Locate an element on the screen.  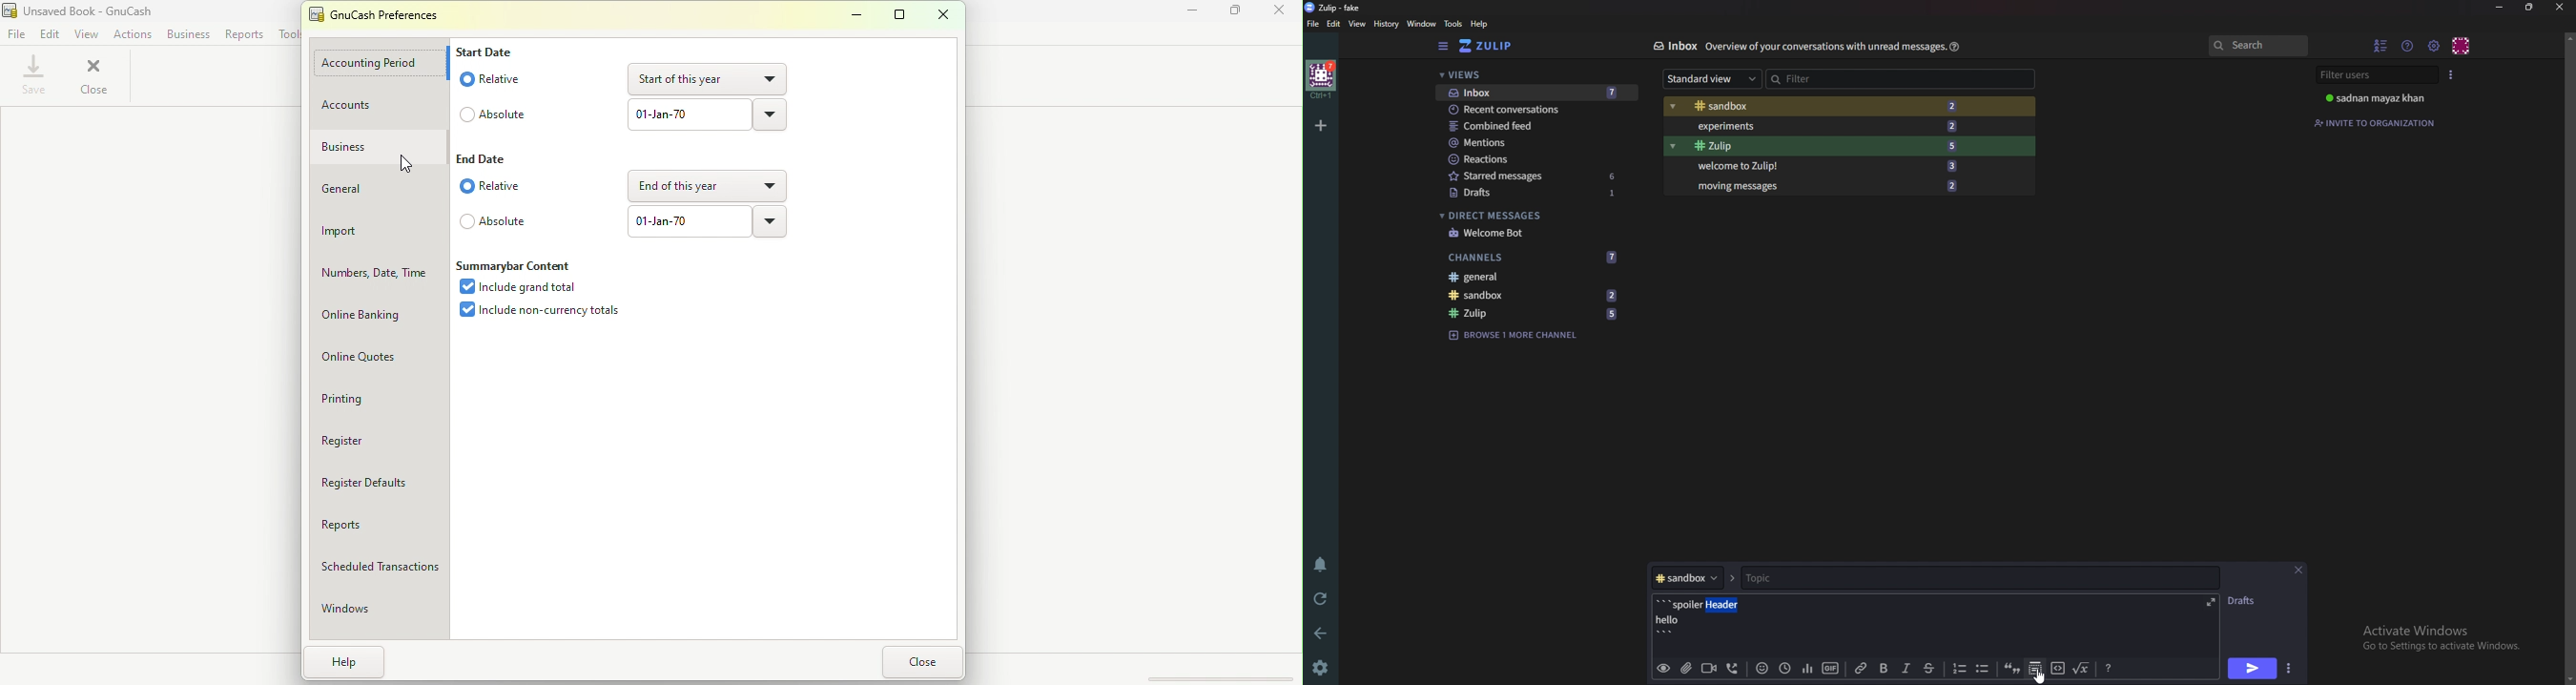
Close is located at coordinates (945, 15).